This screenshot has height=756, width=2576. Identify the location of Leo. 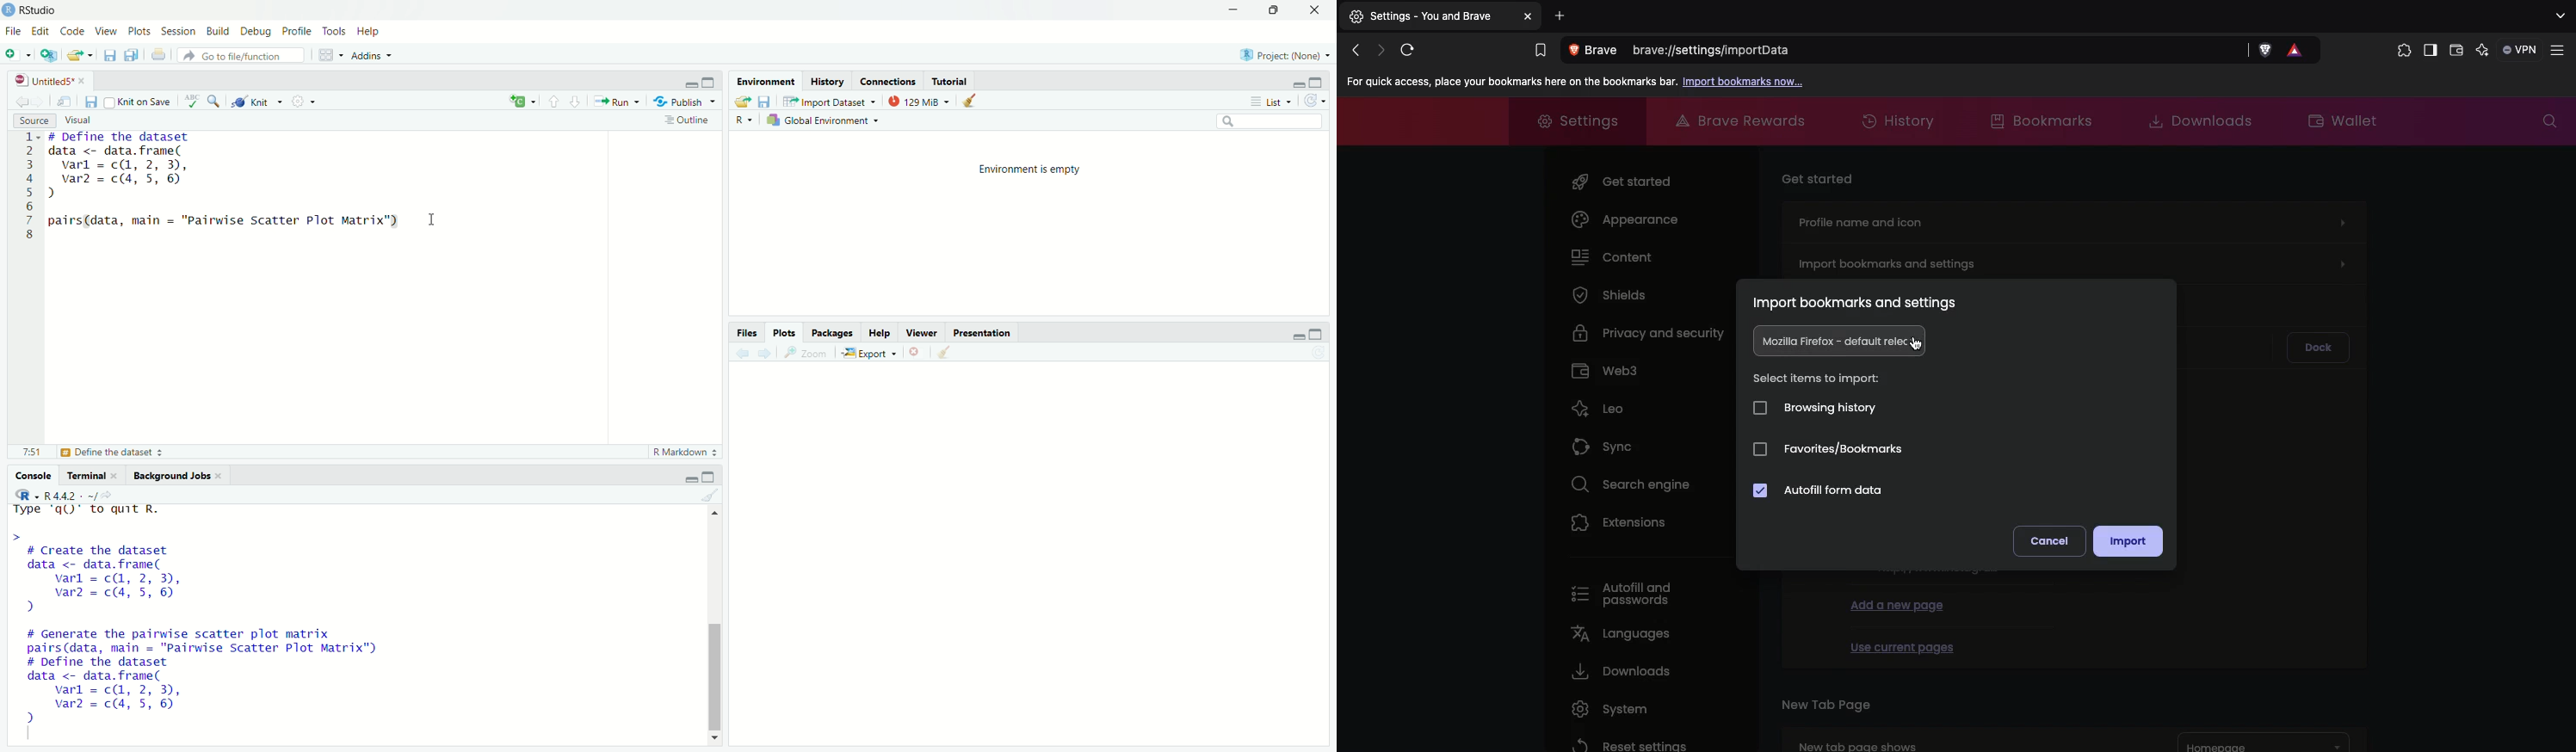
(1597, 404).